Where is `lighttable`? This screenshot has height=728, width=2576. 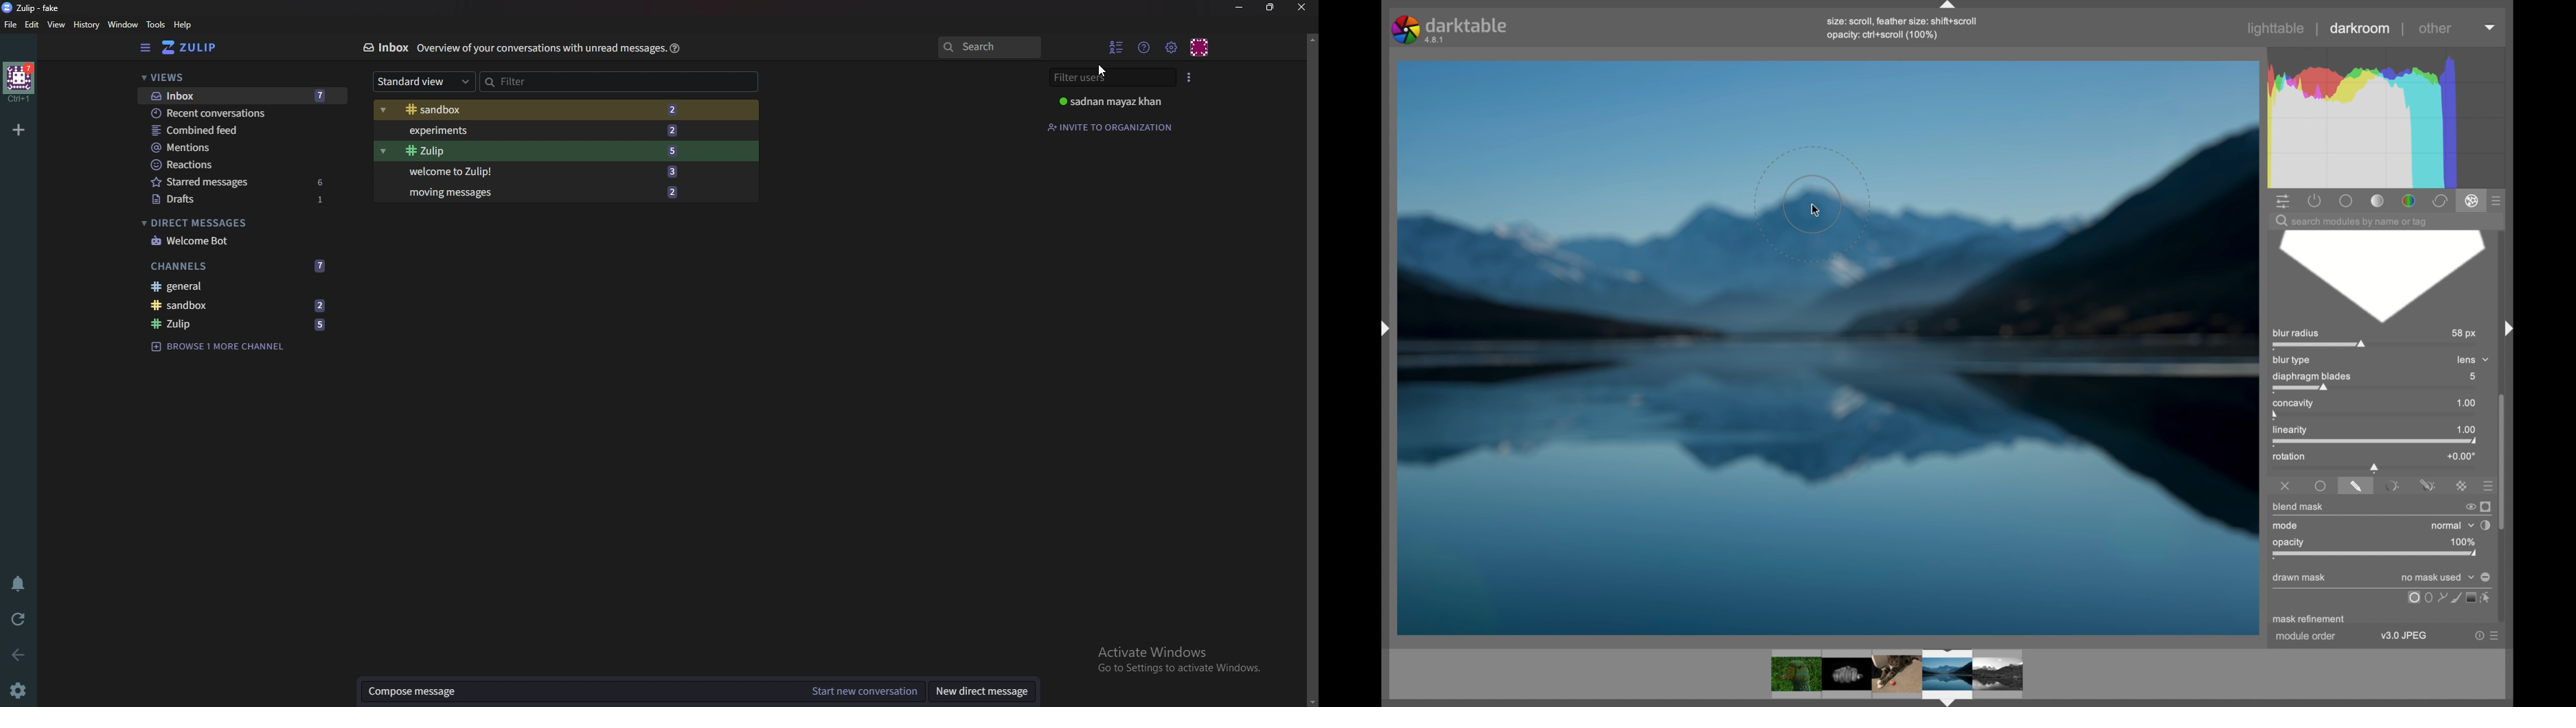
lighttable is located at coordinates (2277, 29).